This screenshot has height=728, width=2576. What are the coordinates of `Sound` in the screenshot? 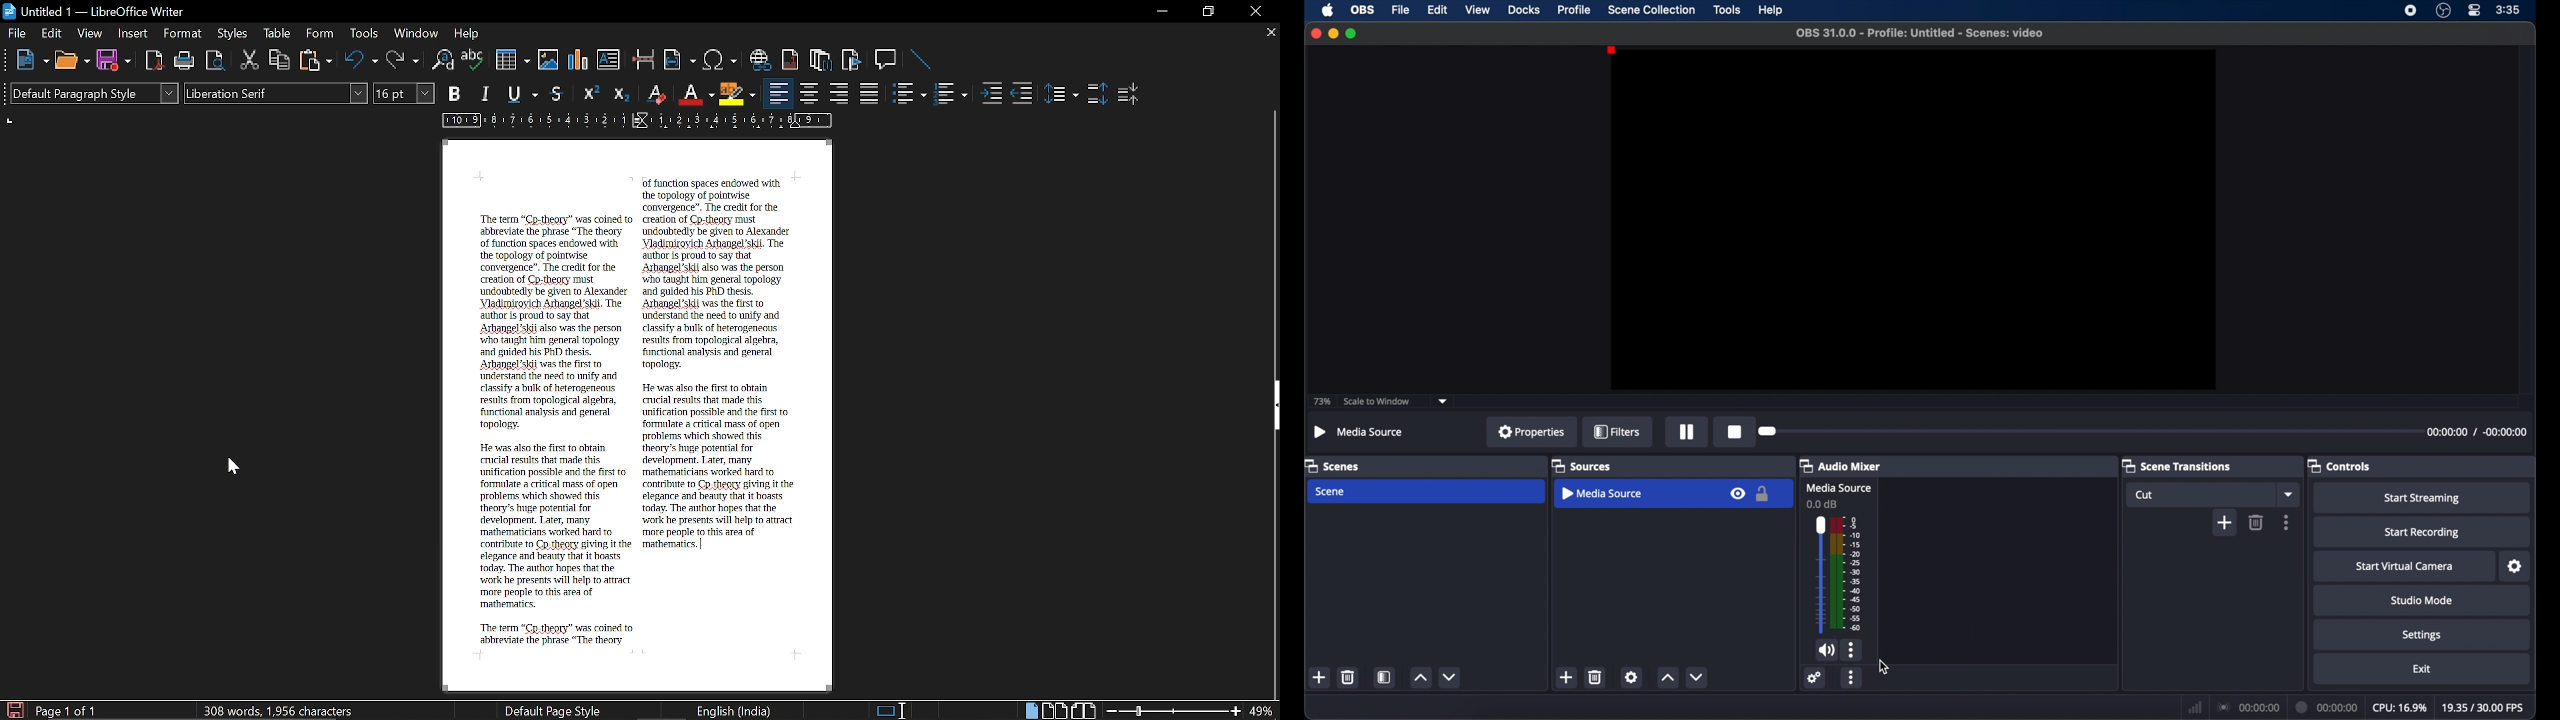 It's located at (1825, 651).